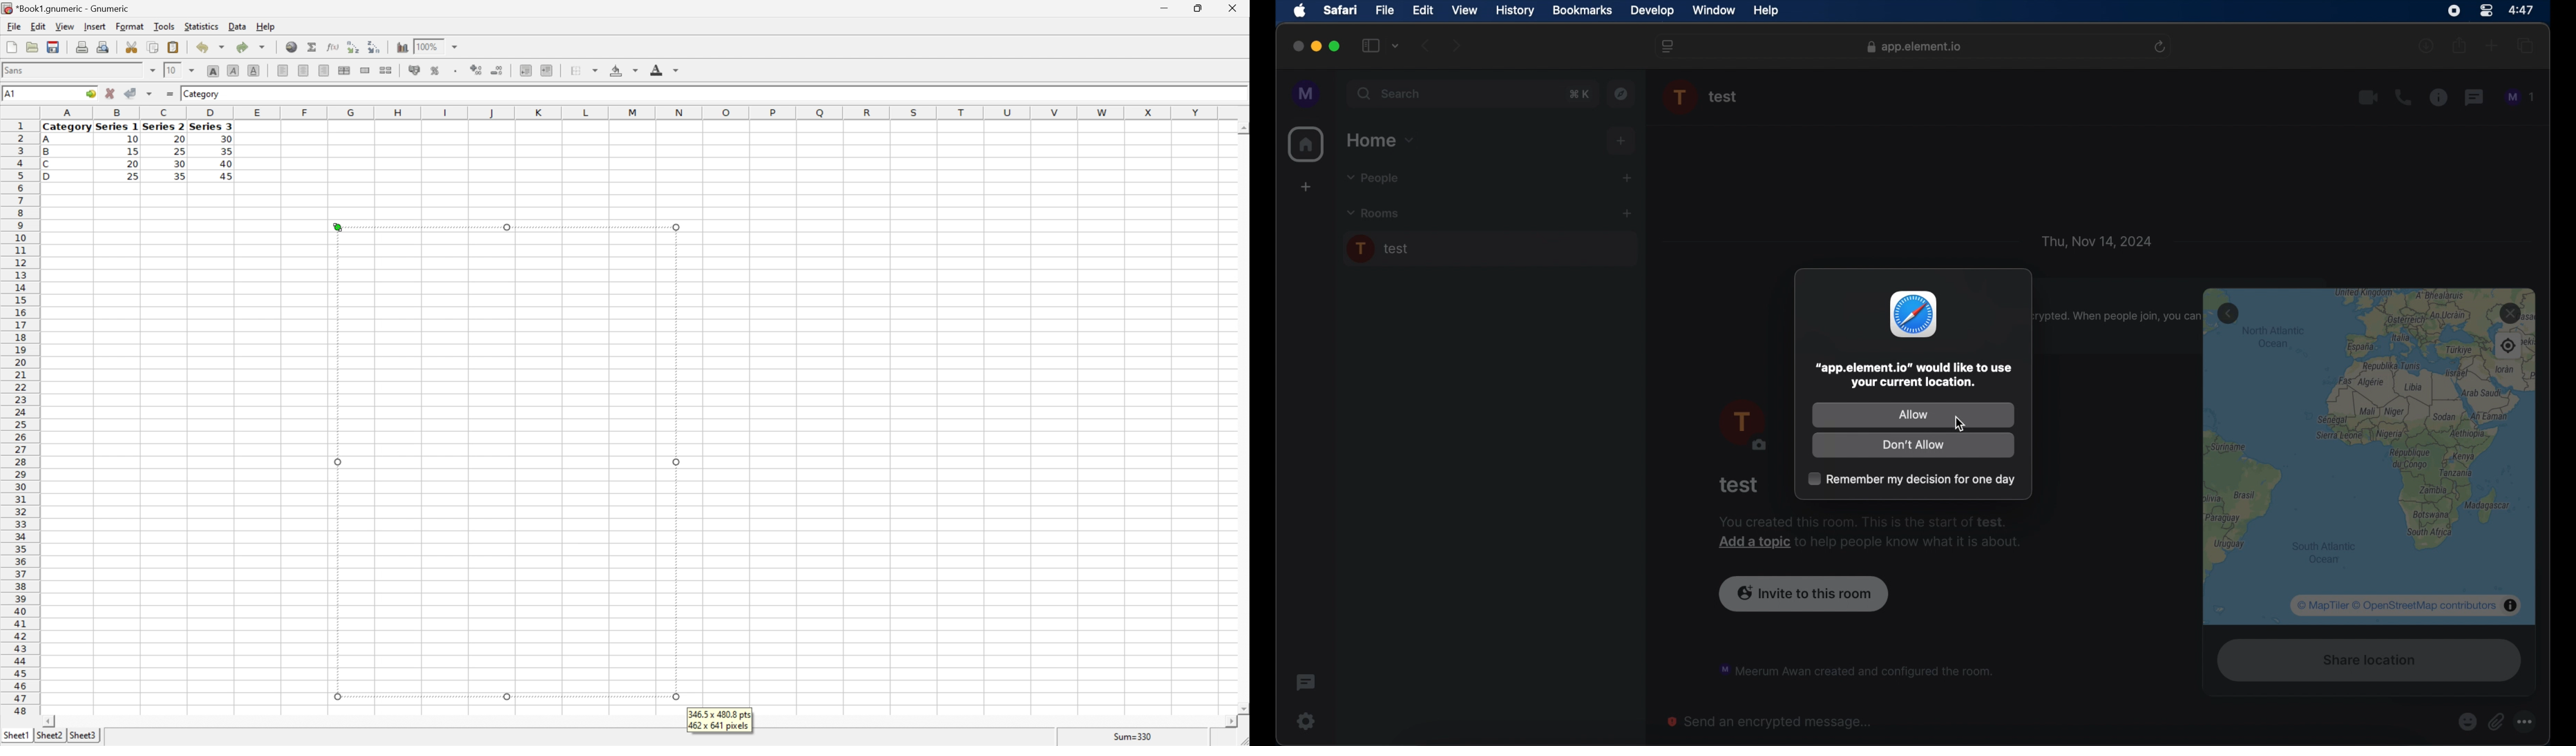 Image resolution: width=2576 pixels, height=756 pixels. Describe the element at coordinates (172, 70) in the screenshot. I see `10` at that location.